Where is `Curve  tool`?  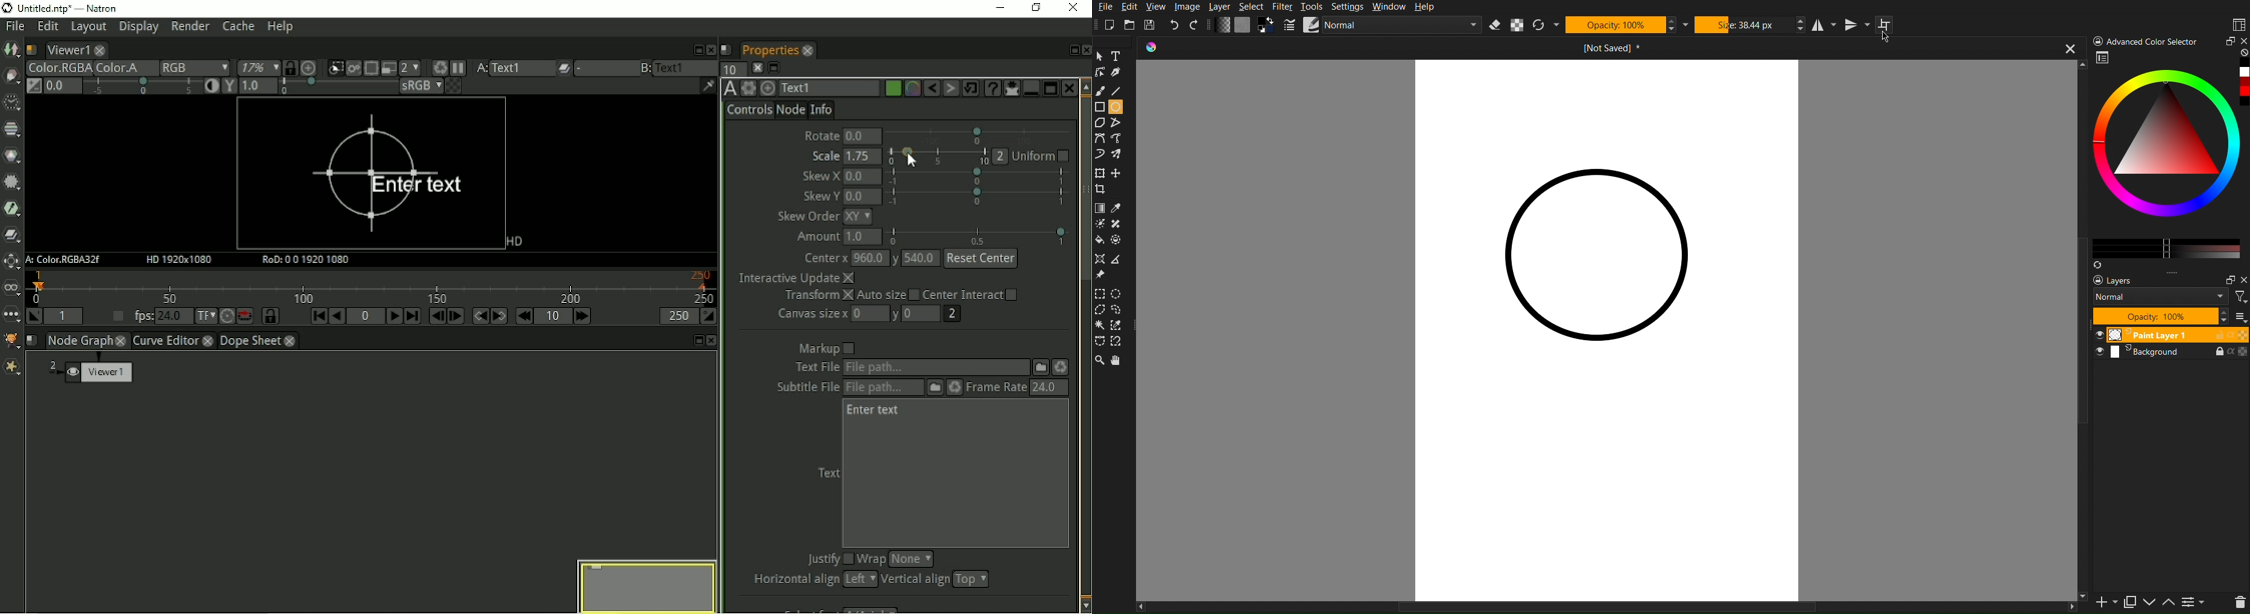
Curve  tool is located at coordinates (1119, 139).